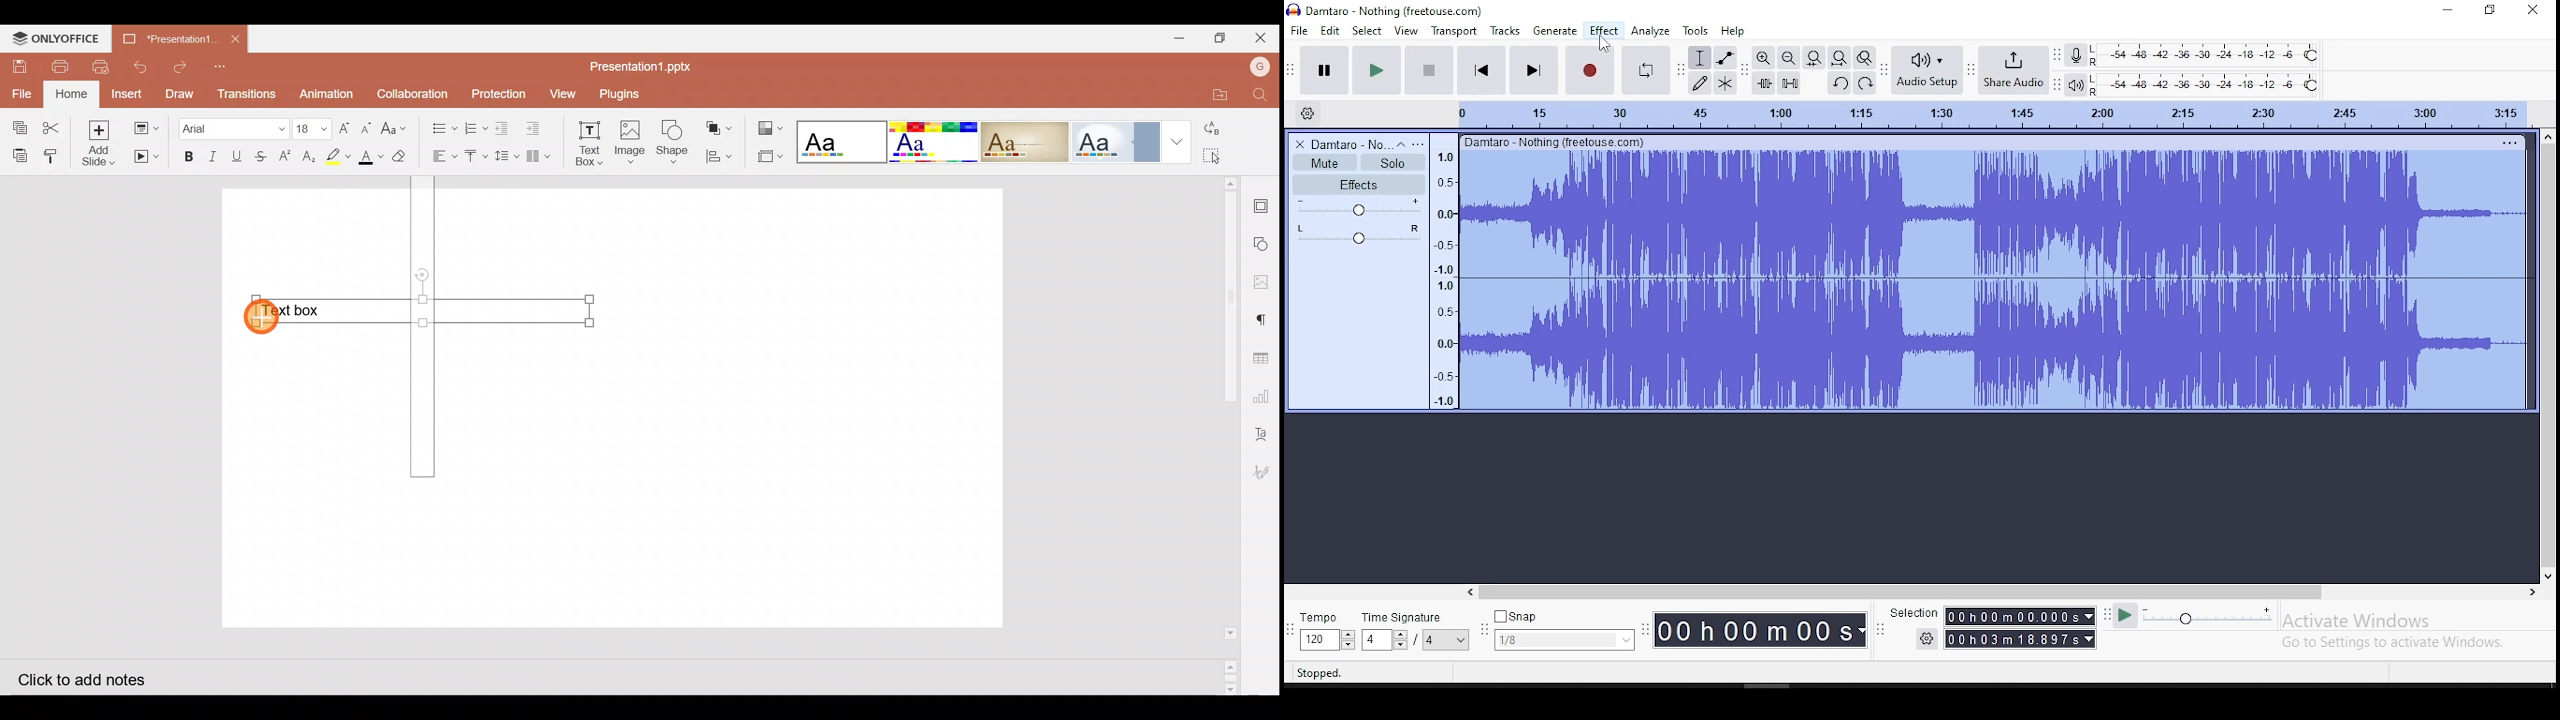  I want to click on share audio, so click(2014, 68).